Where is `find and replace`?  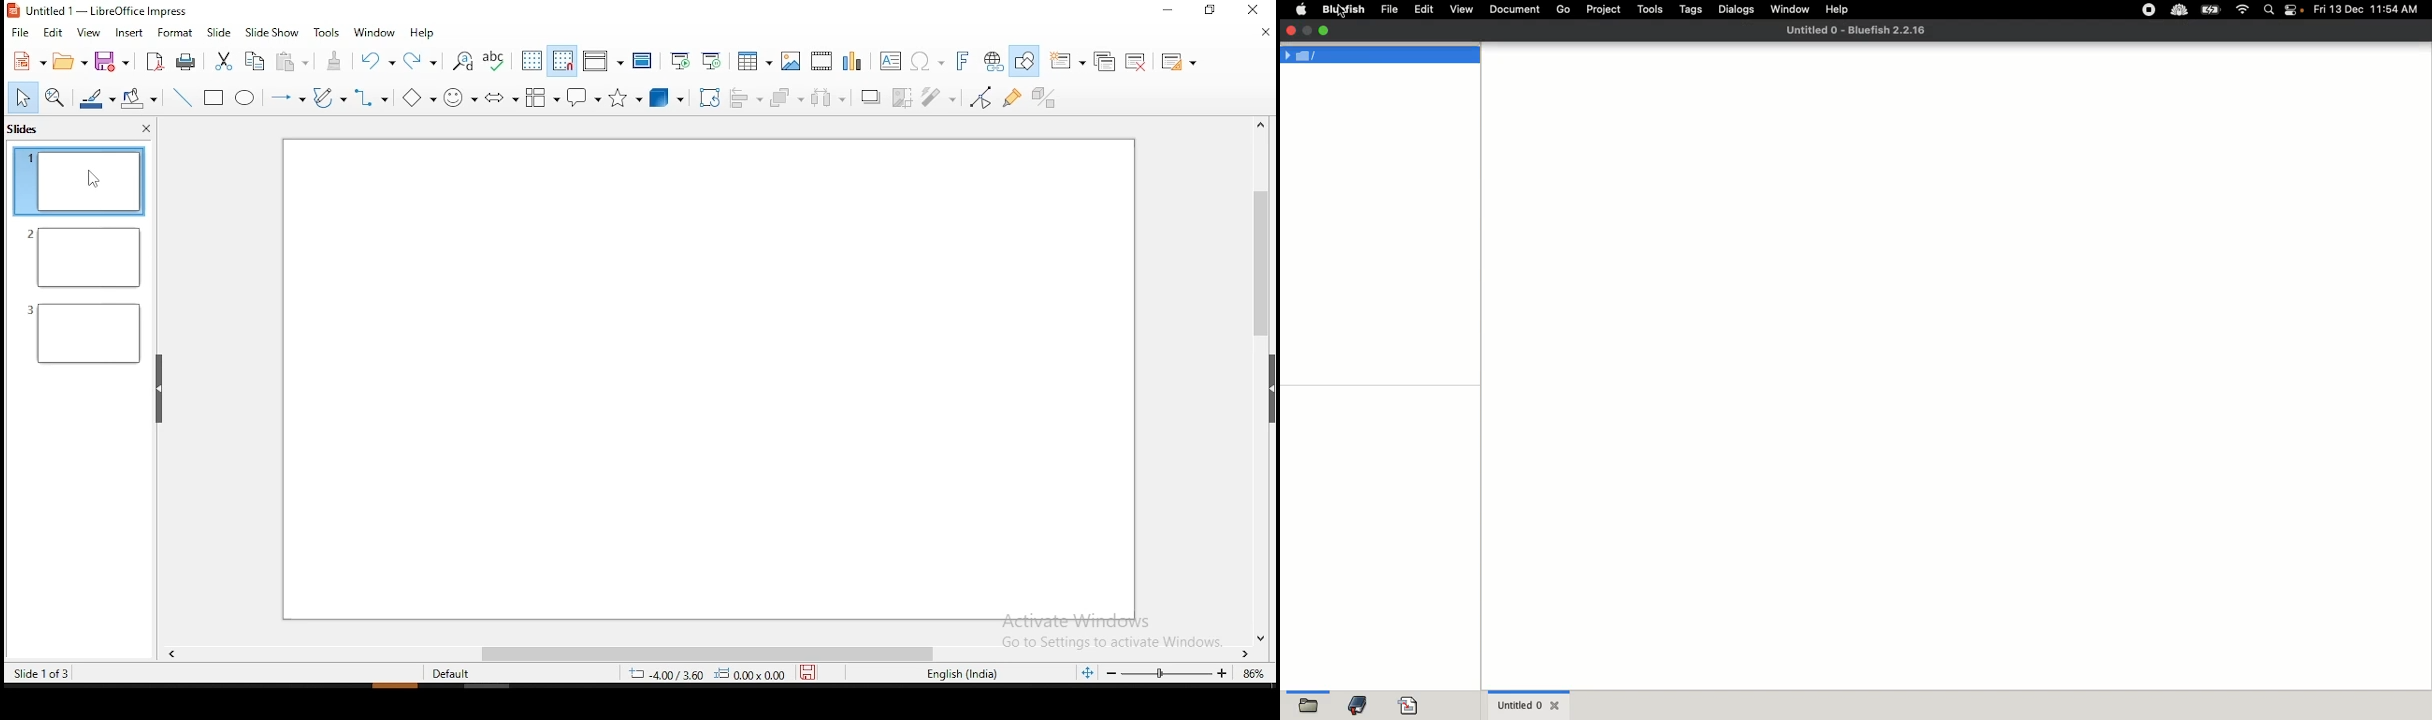 find and replace is located at coordinates (464, 64).